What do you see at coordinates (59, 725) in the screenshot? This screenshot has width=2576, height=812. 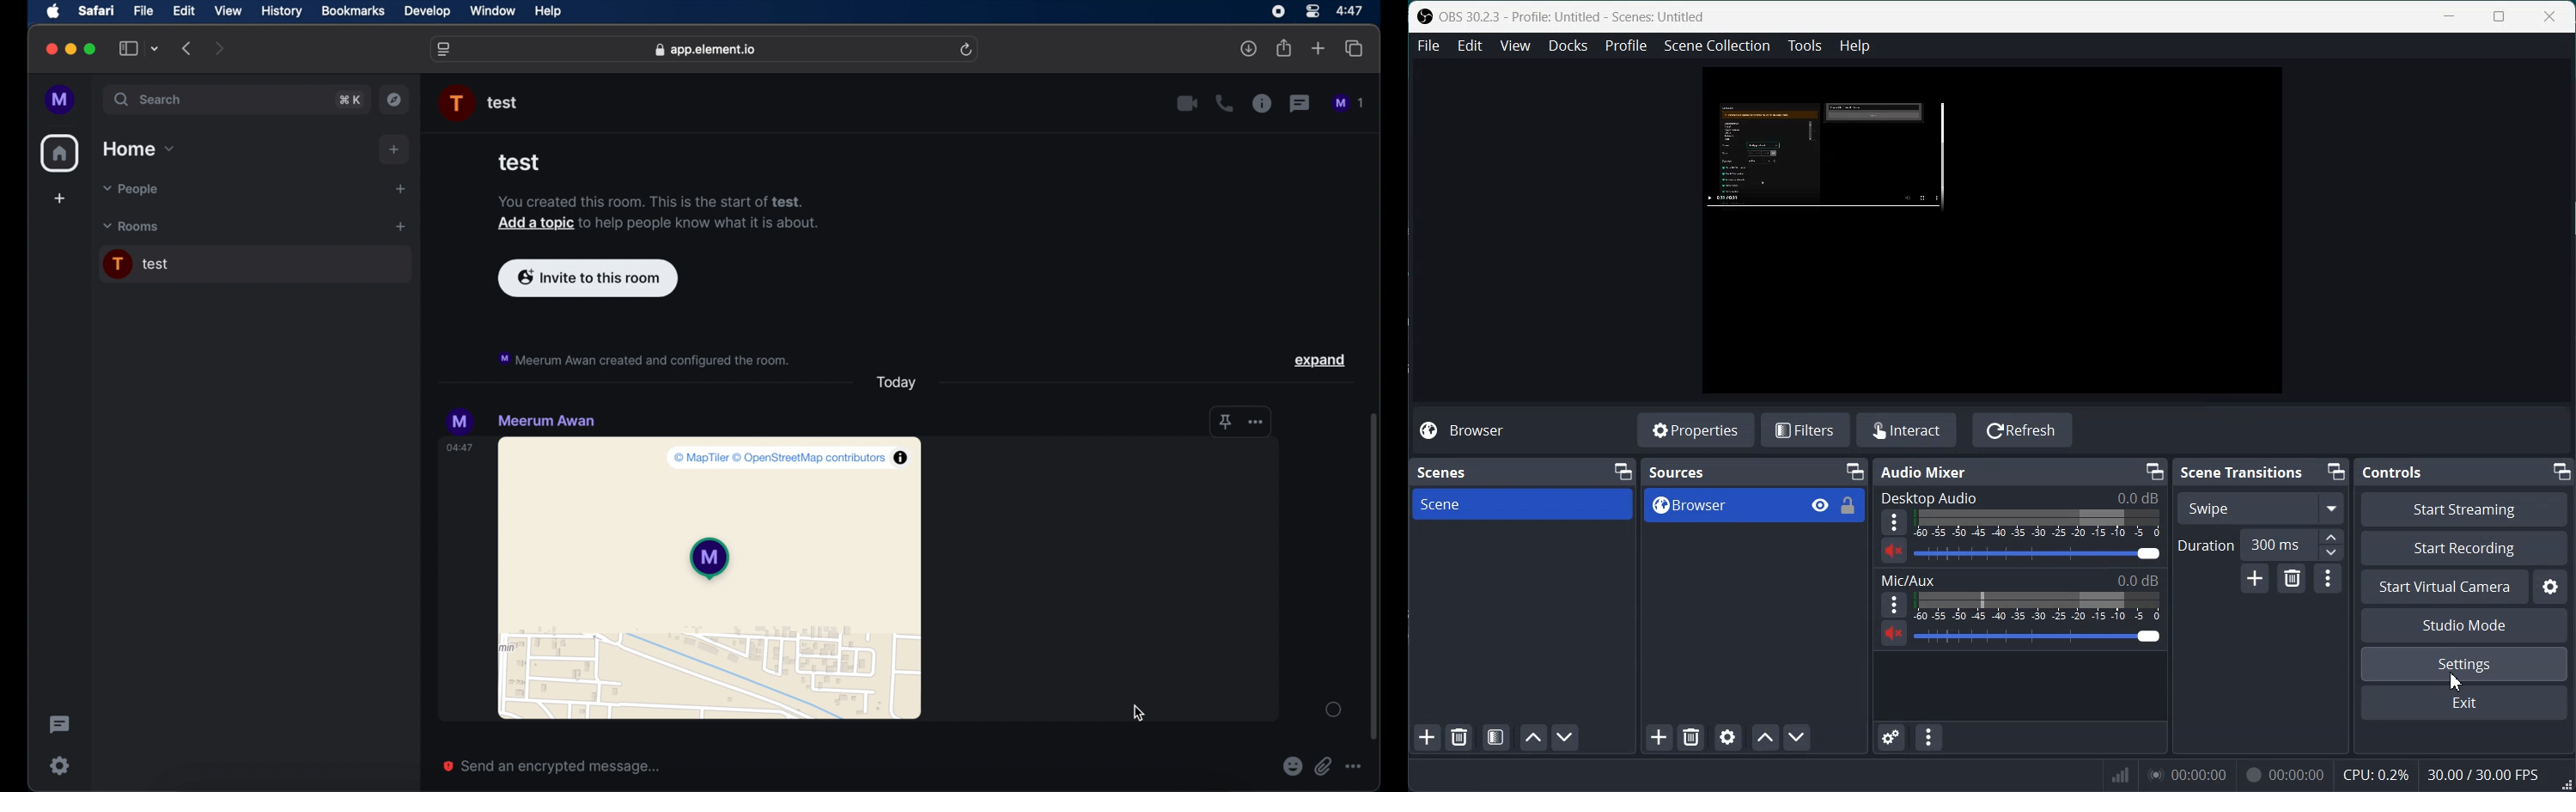 I see `threading activity` at bounding box center [59, 725].